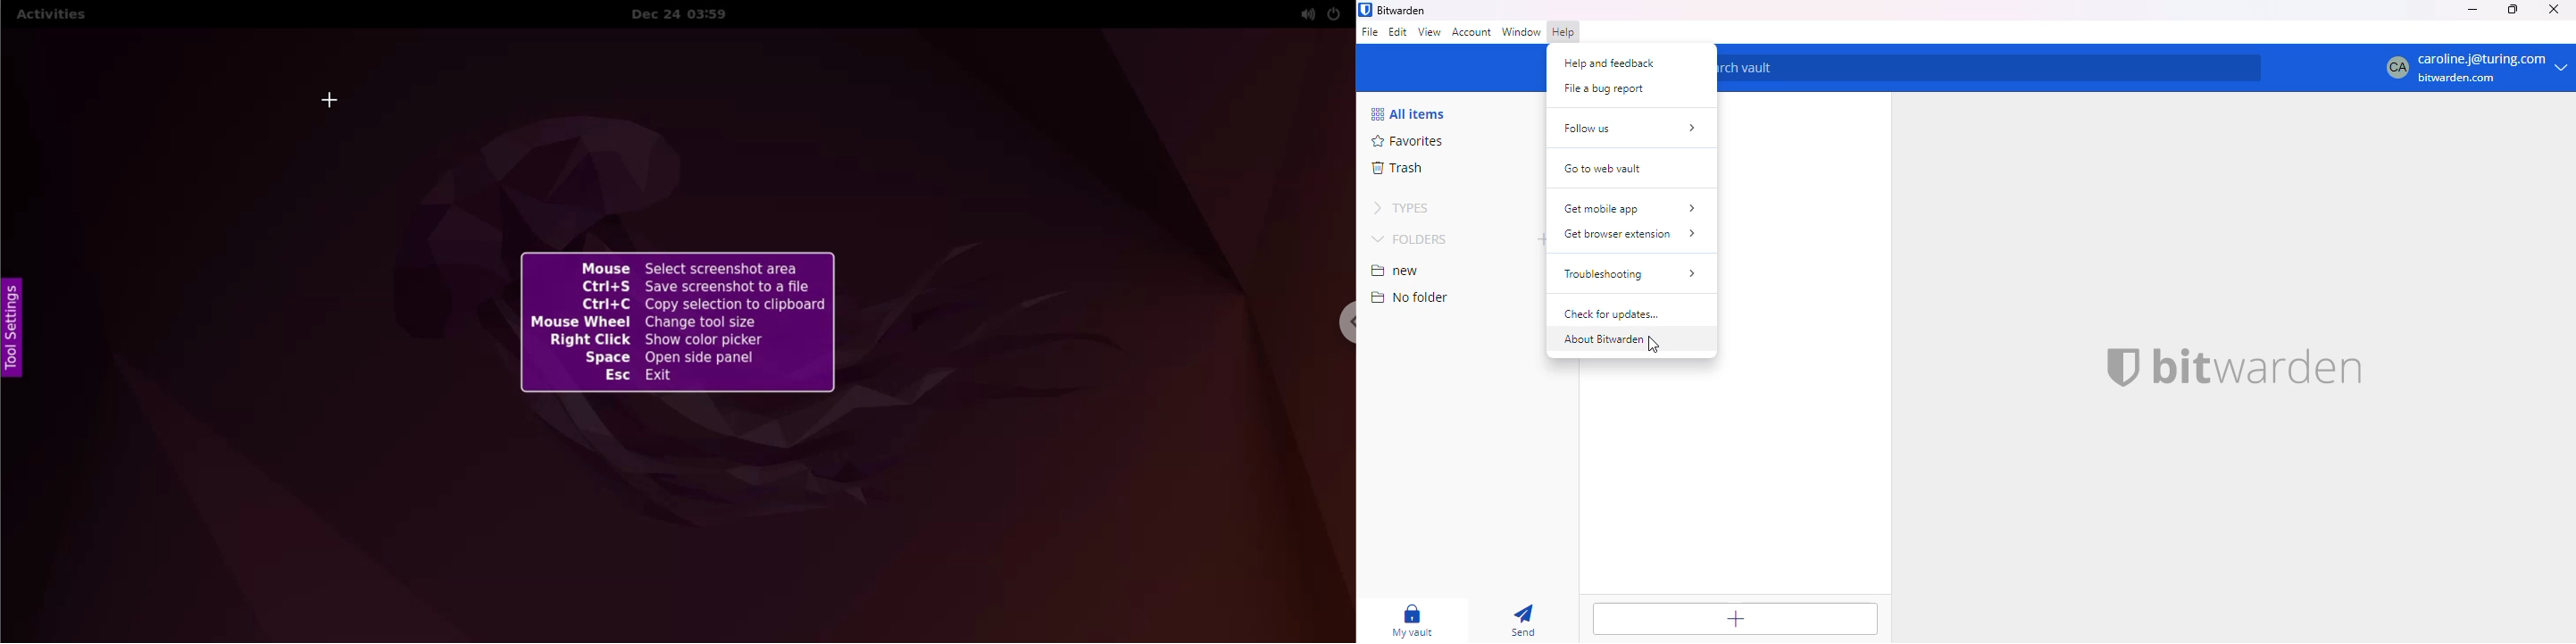 The height and width of the screenshot is (644, 2576). What do you see at coordinates (1396, 271) in the screenshot?
I see `new` at bounding box center [1396, 271].